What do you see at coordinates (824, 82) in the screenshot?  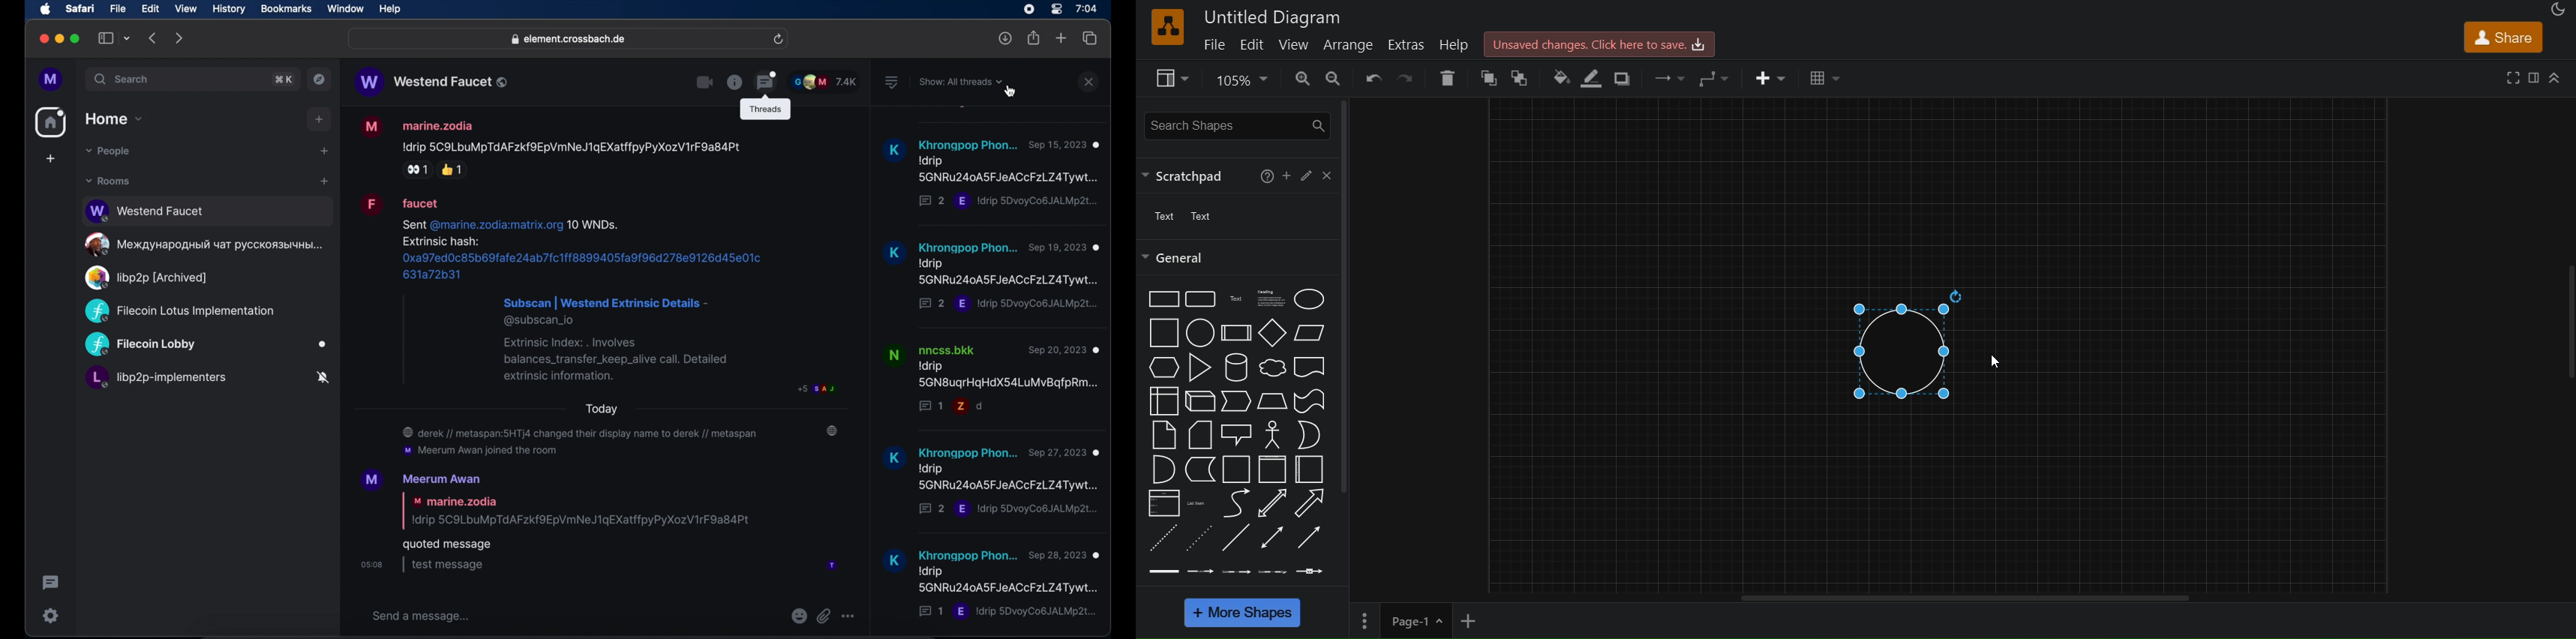 I see `participants` at bounding box center [824, 82].